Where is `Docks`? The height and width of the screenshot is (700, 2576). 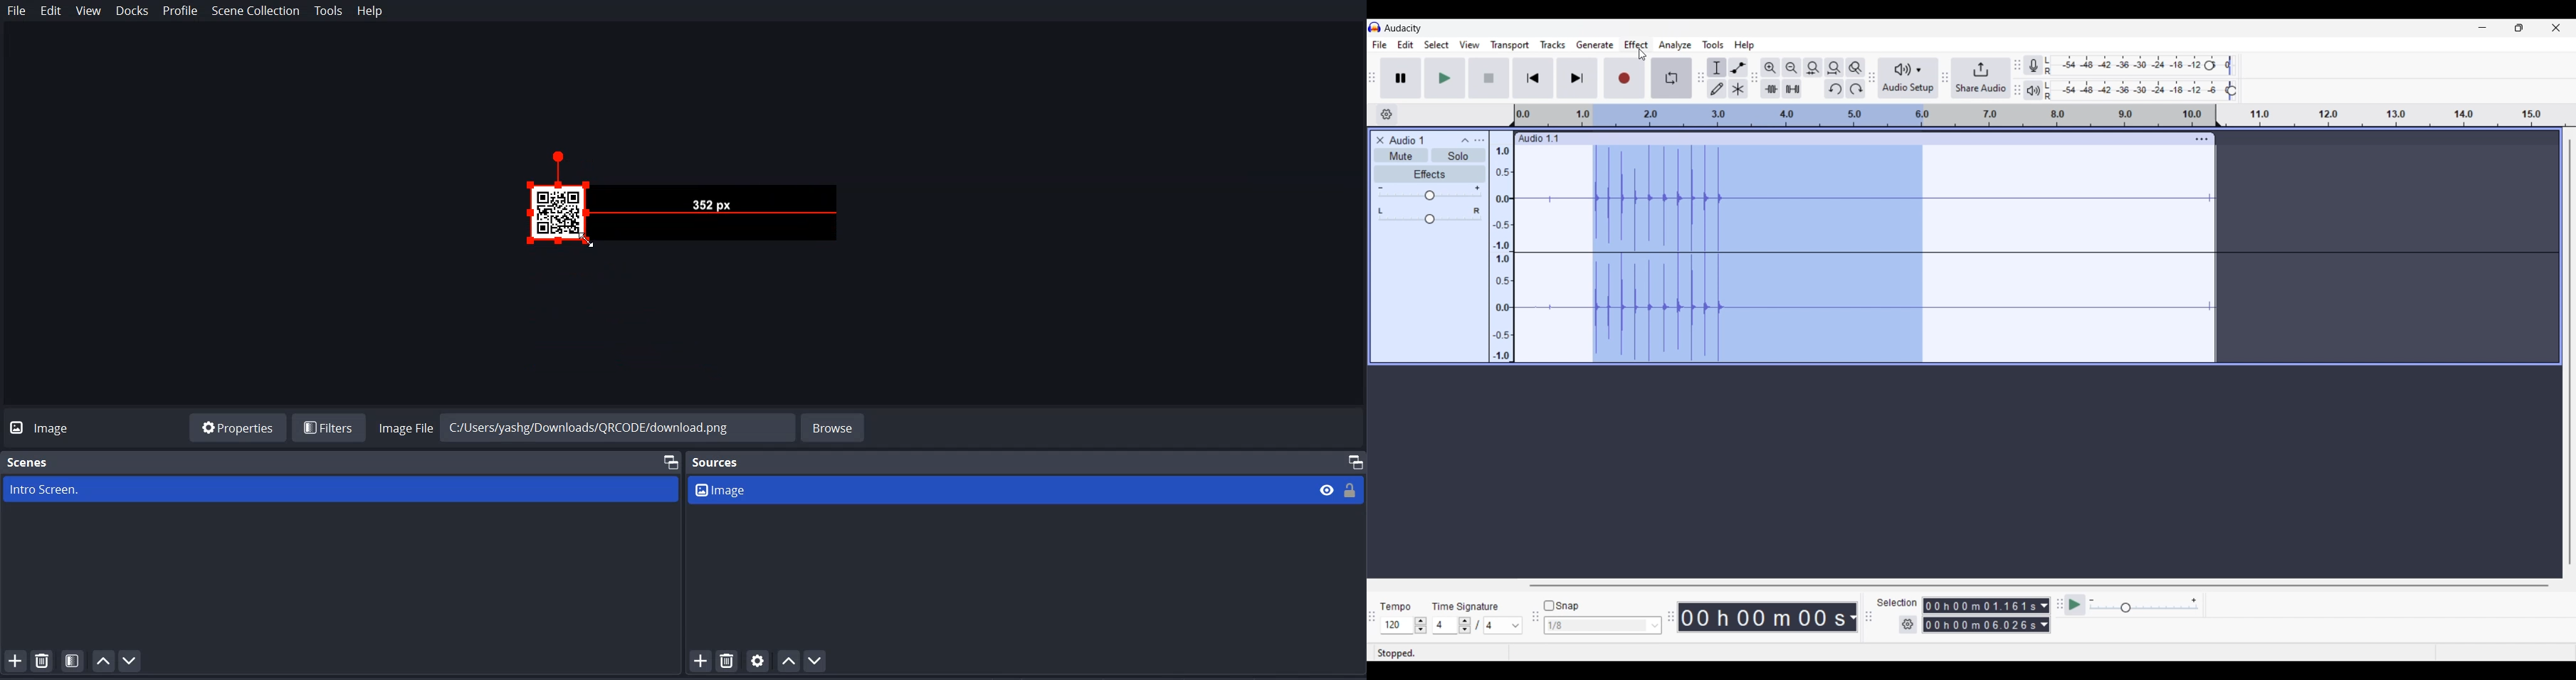
Docks is located at coordinates (133, 12).